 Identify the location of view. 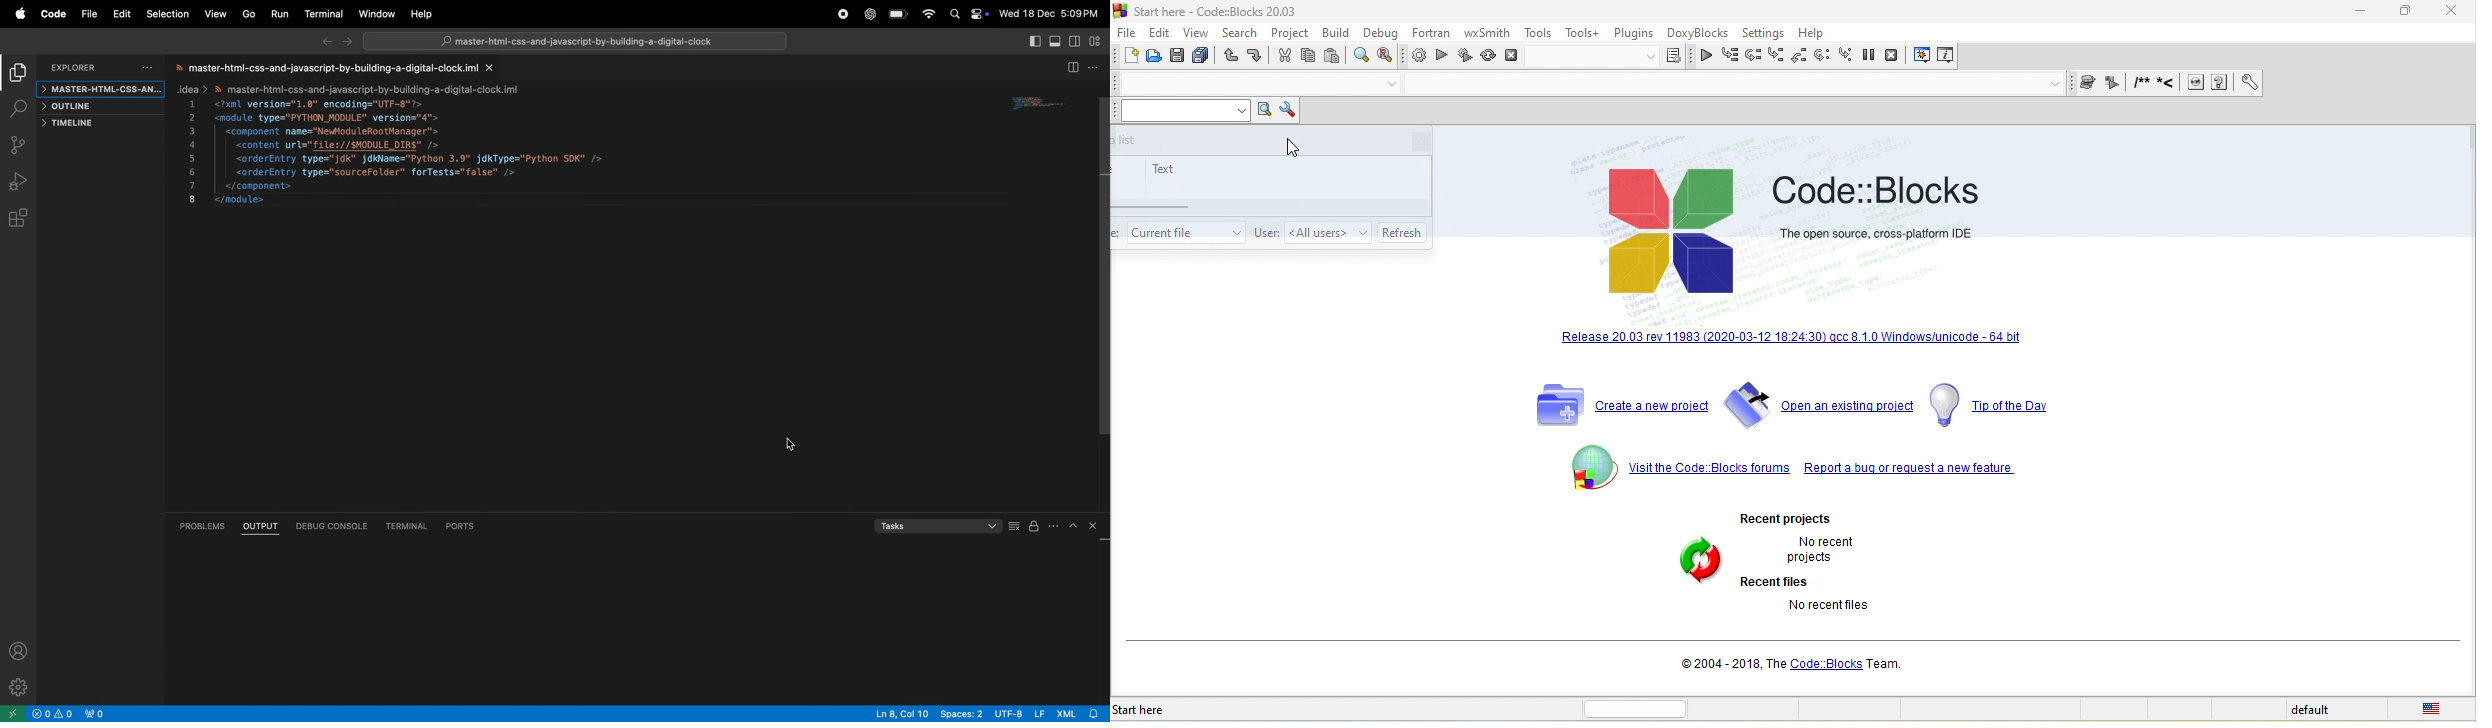
(1198, 33).